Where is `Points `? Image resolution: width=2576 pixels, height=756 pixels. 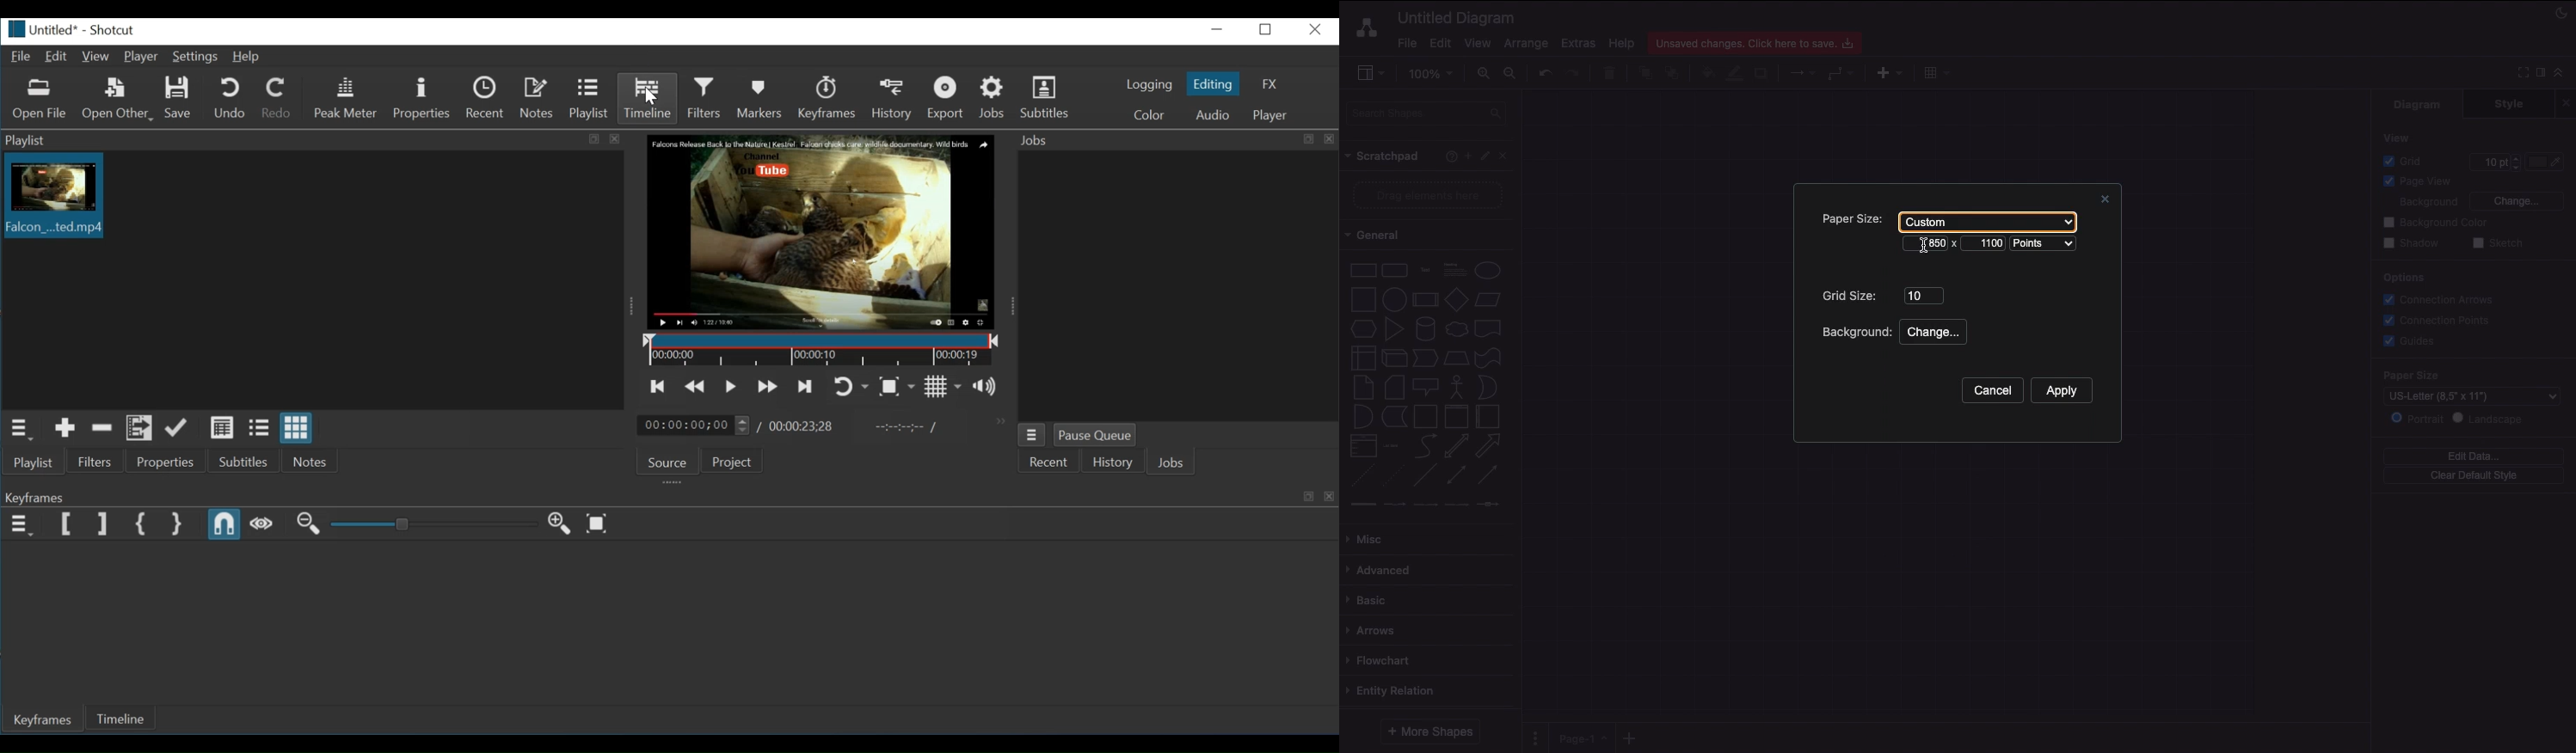 Points  is located at coordinates (2047, 244).